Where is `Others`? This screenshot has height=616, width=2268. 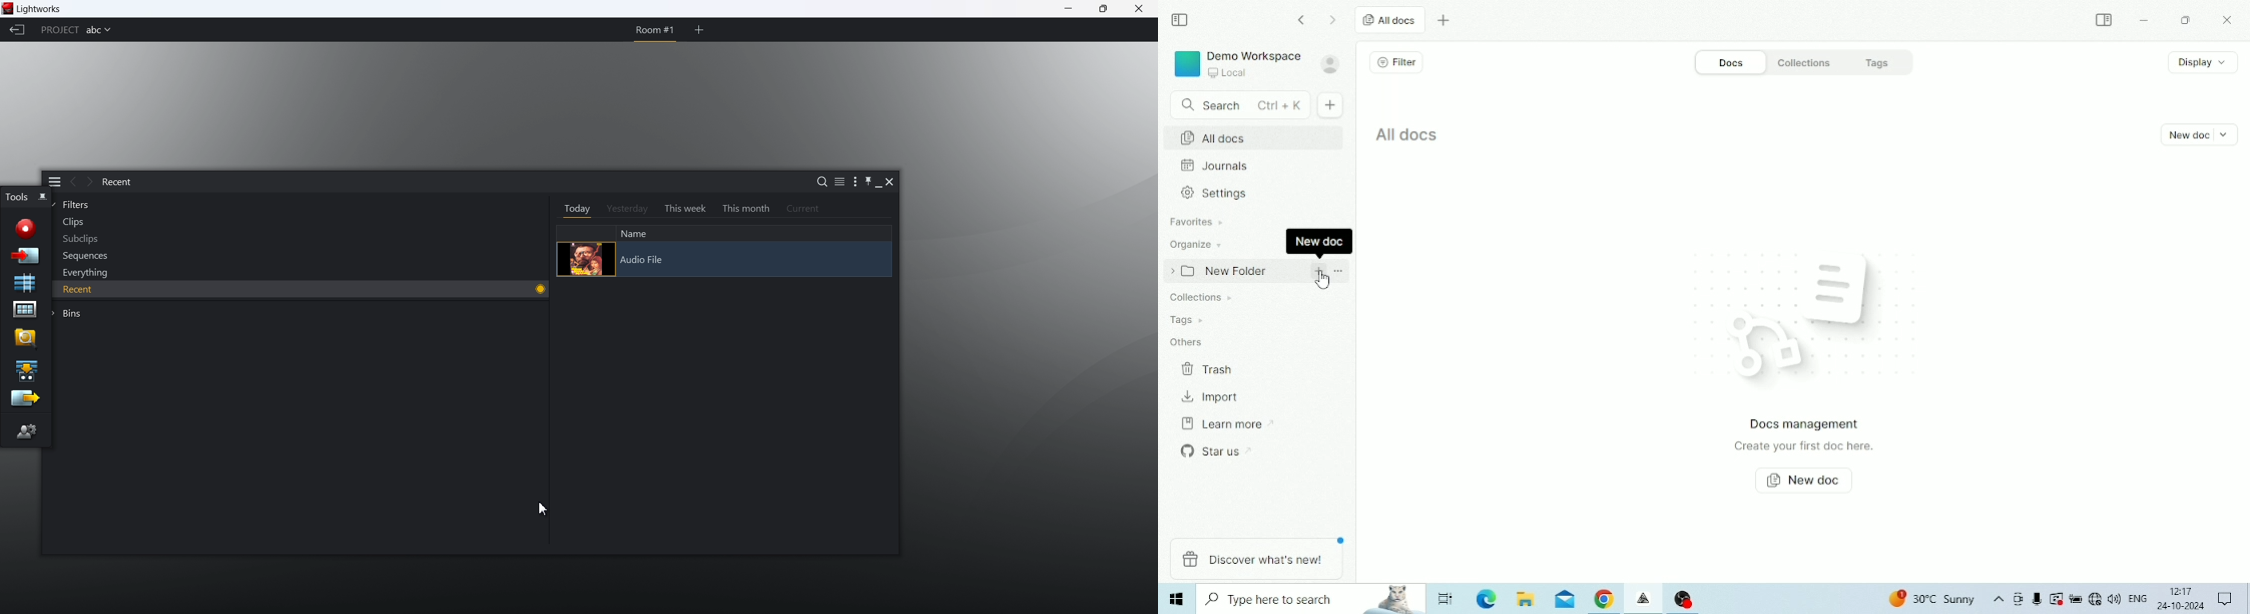
Others is located at coordinates (1185, 343).